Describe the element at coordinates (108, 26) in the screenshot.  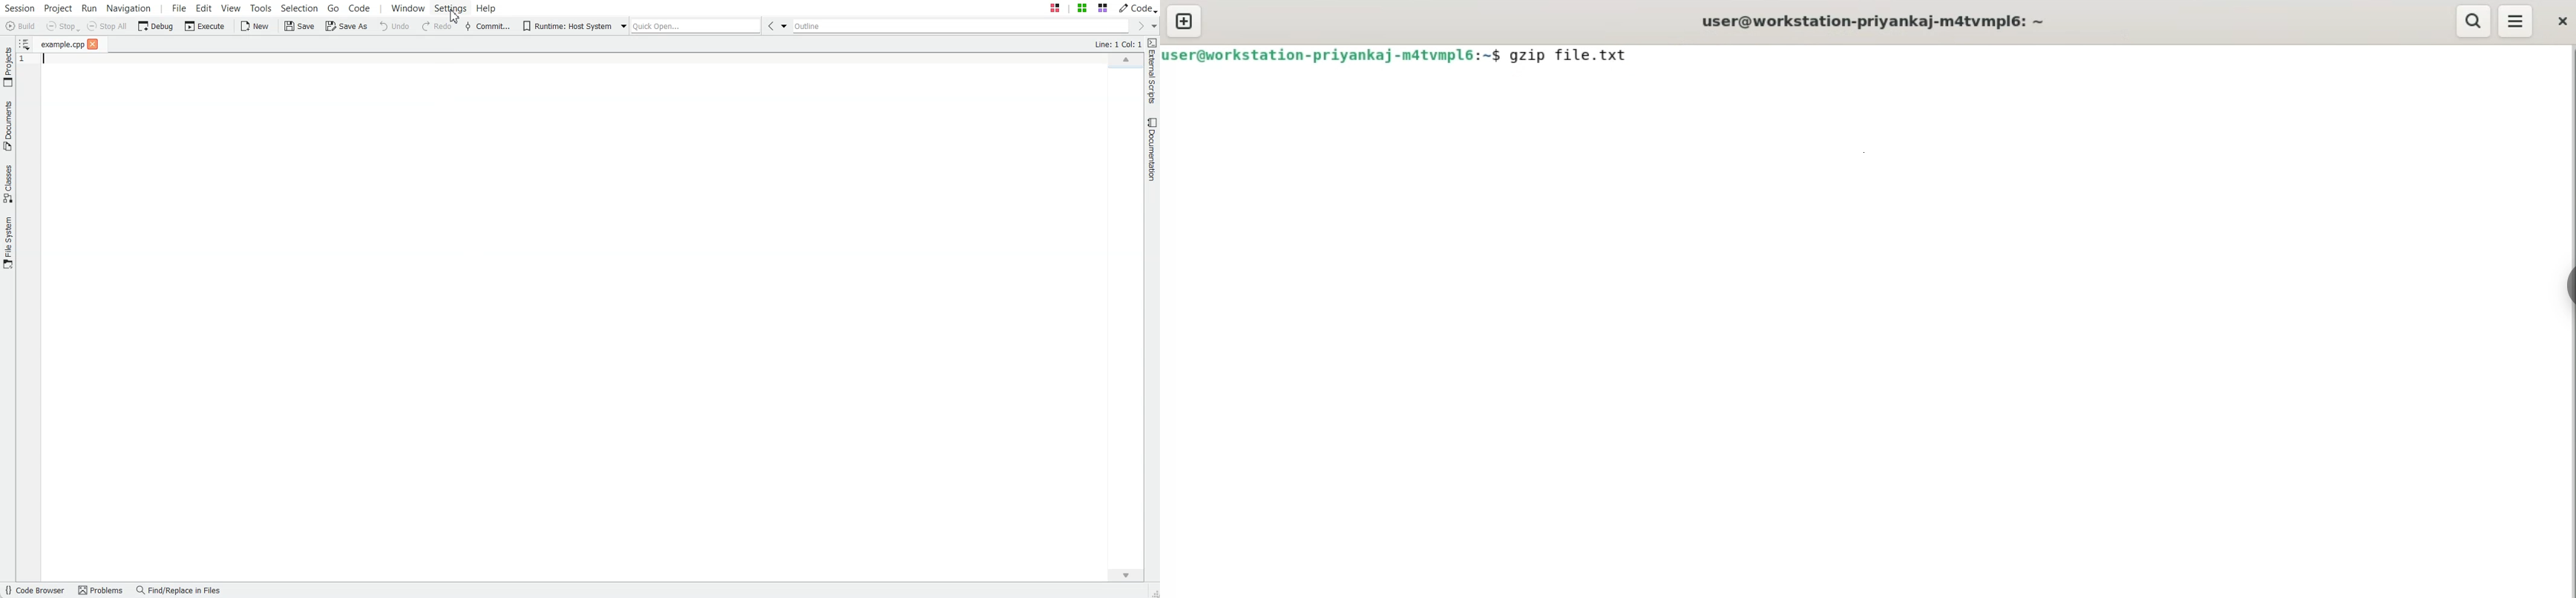
I see `Stop All` at that location.